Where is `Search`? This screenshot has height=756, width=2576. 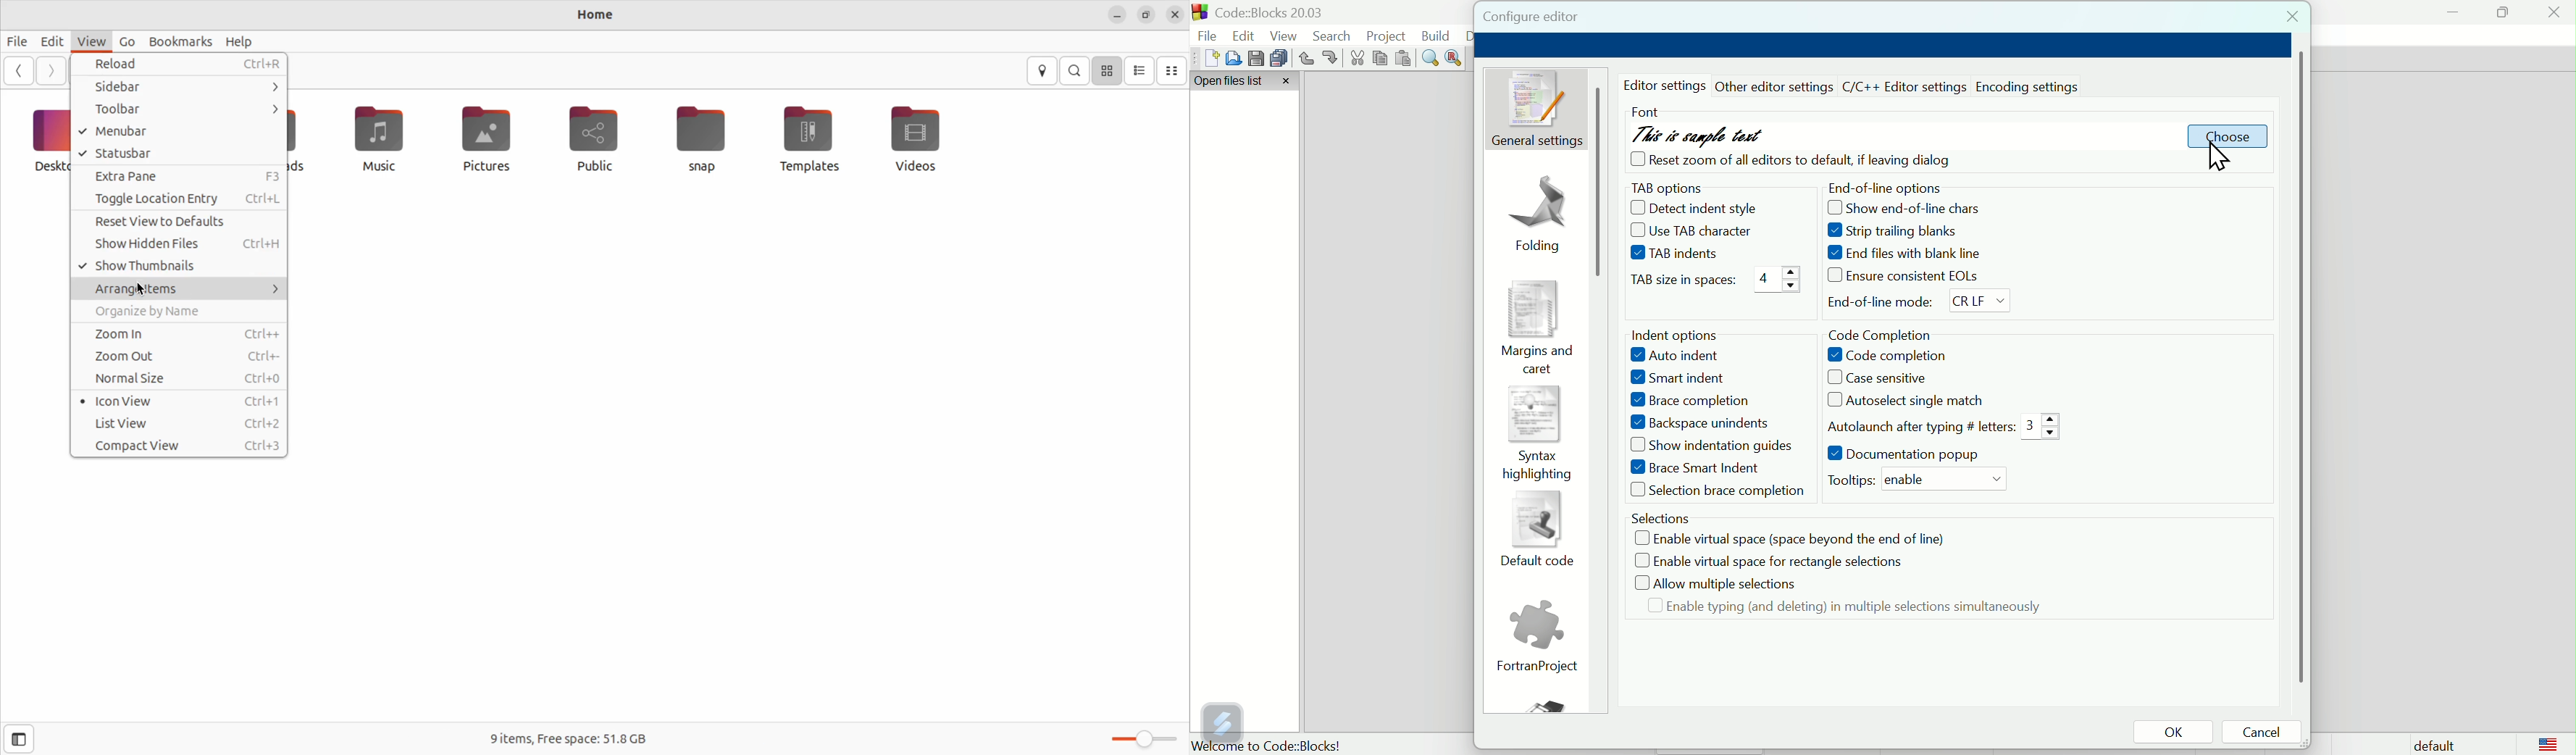 Search is located at coordinates (1336, 36).